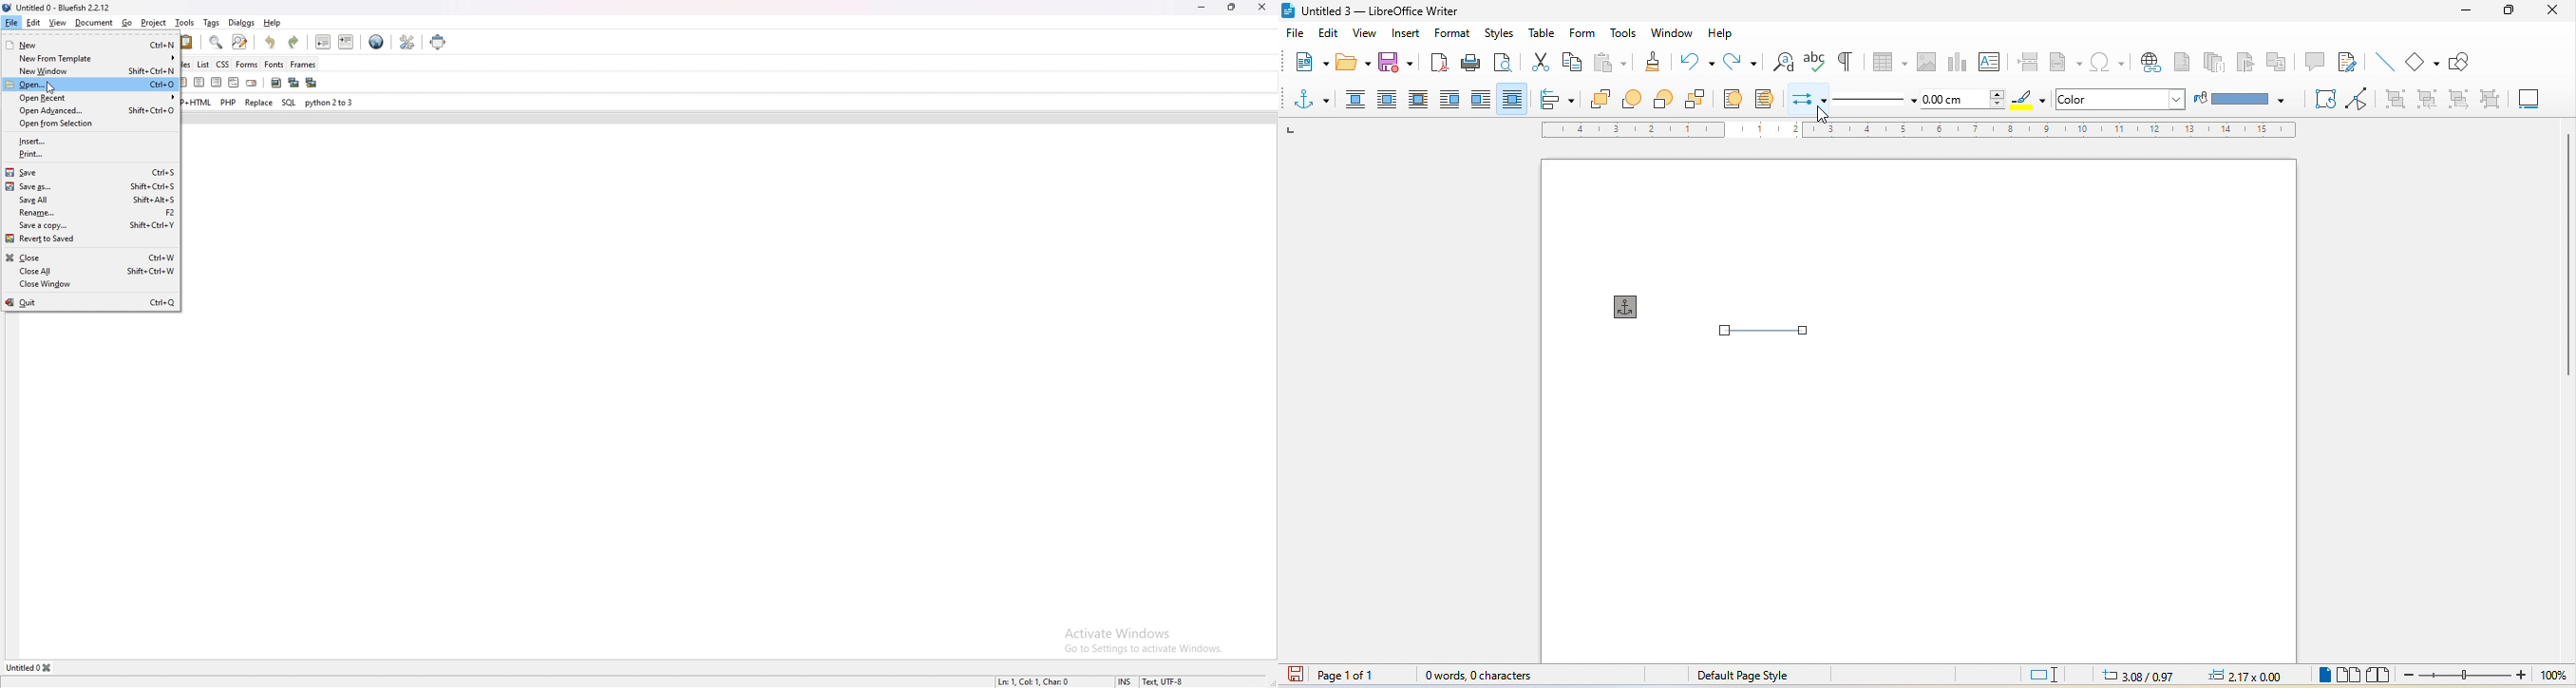 The width and height of the screenshot is (2576, 700). What do you see at coordinates (1480, 676) in the screenshot?
I see `0 wards , 0 character` at bounding box center [1480, 676].